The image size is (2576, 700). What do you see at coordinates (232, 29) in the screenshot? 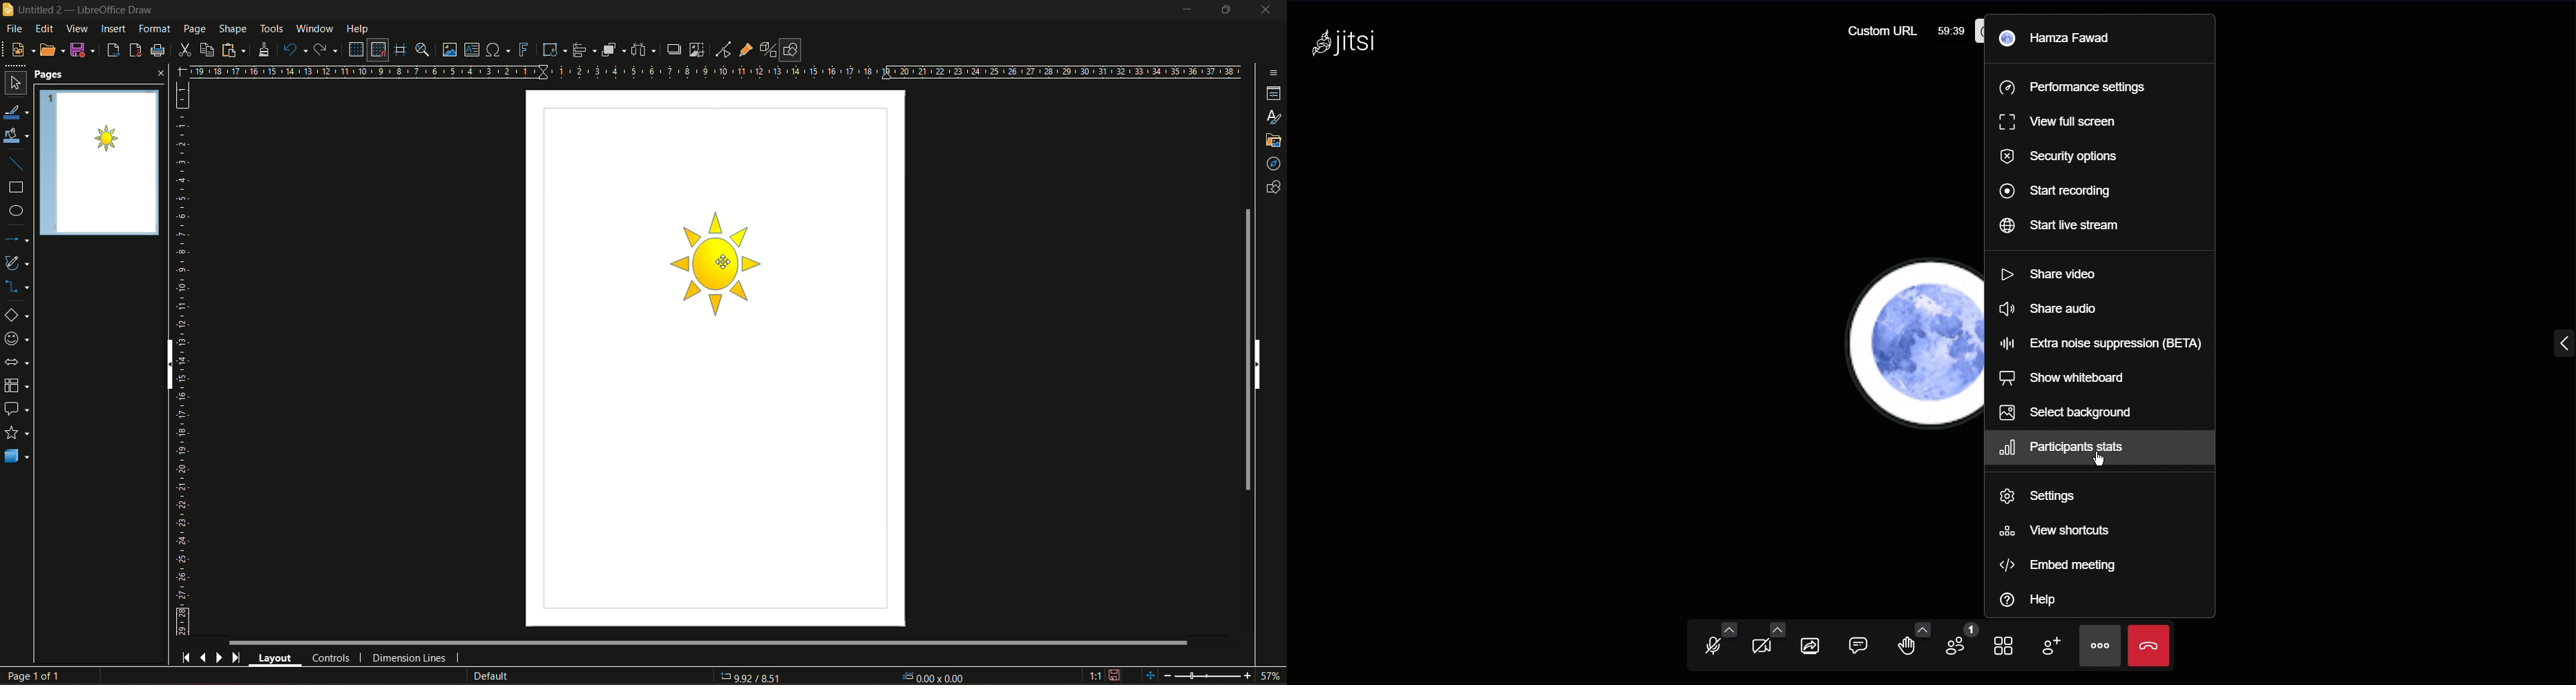
I see `shape` at bounding box center [232, 29].